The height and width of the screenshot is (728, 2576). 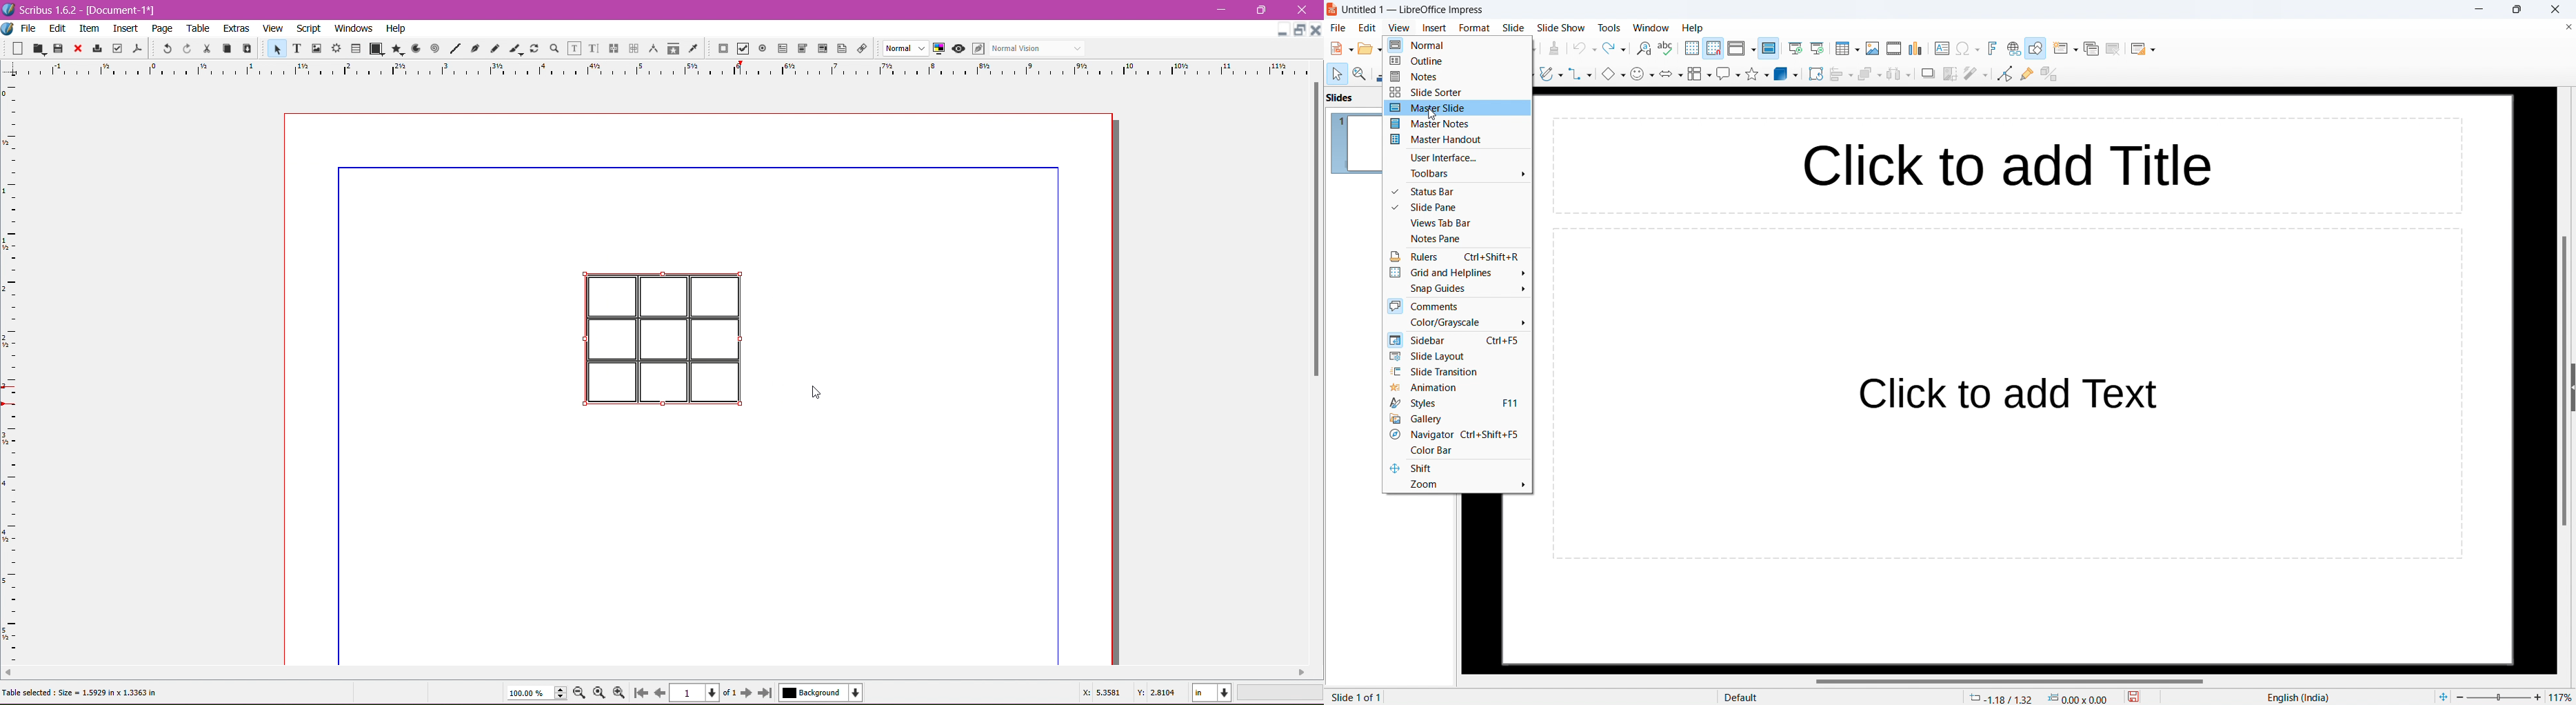 What do you see at coordinates (1103, 693) in the screenshot?
I see `X: 5.3581` at bounding box center [1103, 693].